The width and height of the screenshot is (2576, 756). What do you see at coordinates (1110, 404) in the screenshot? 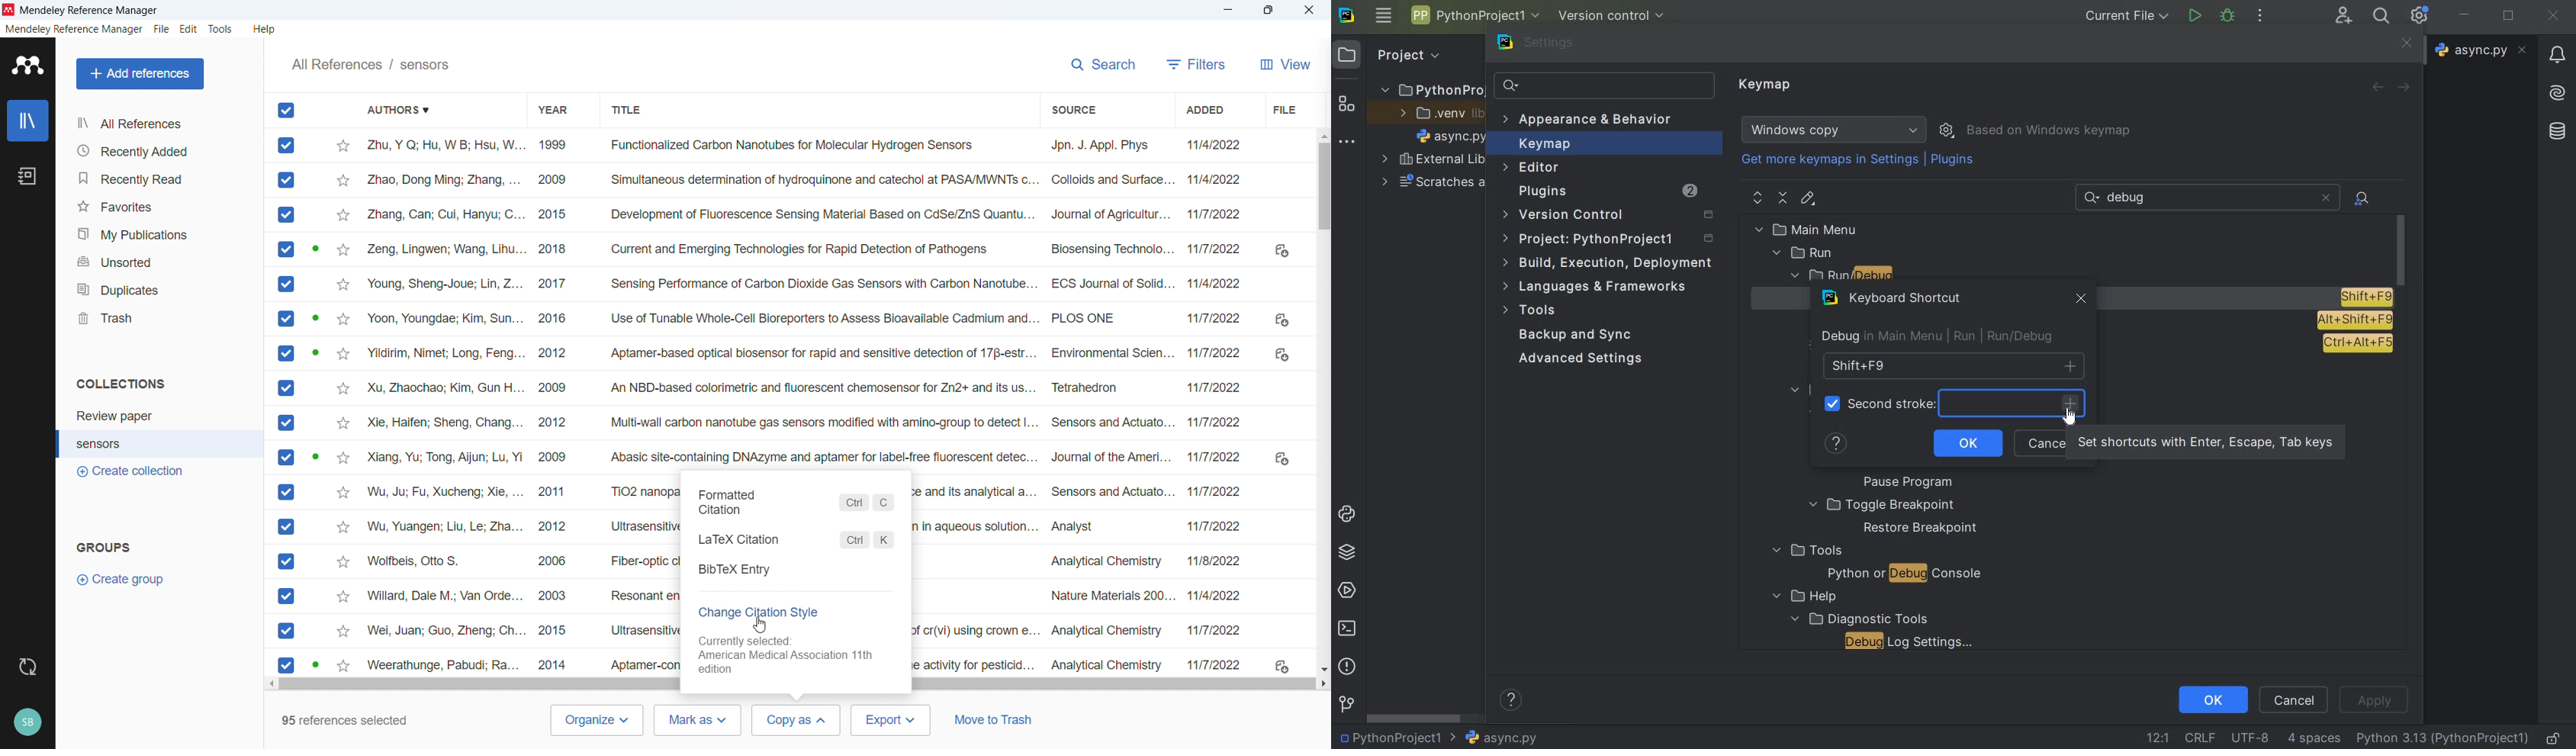
I see `Source of individual entries ` at bounding box center [1110, 404].